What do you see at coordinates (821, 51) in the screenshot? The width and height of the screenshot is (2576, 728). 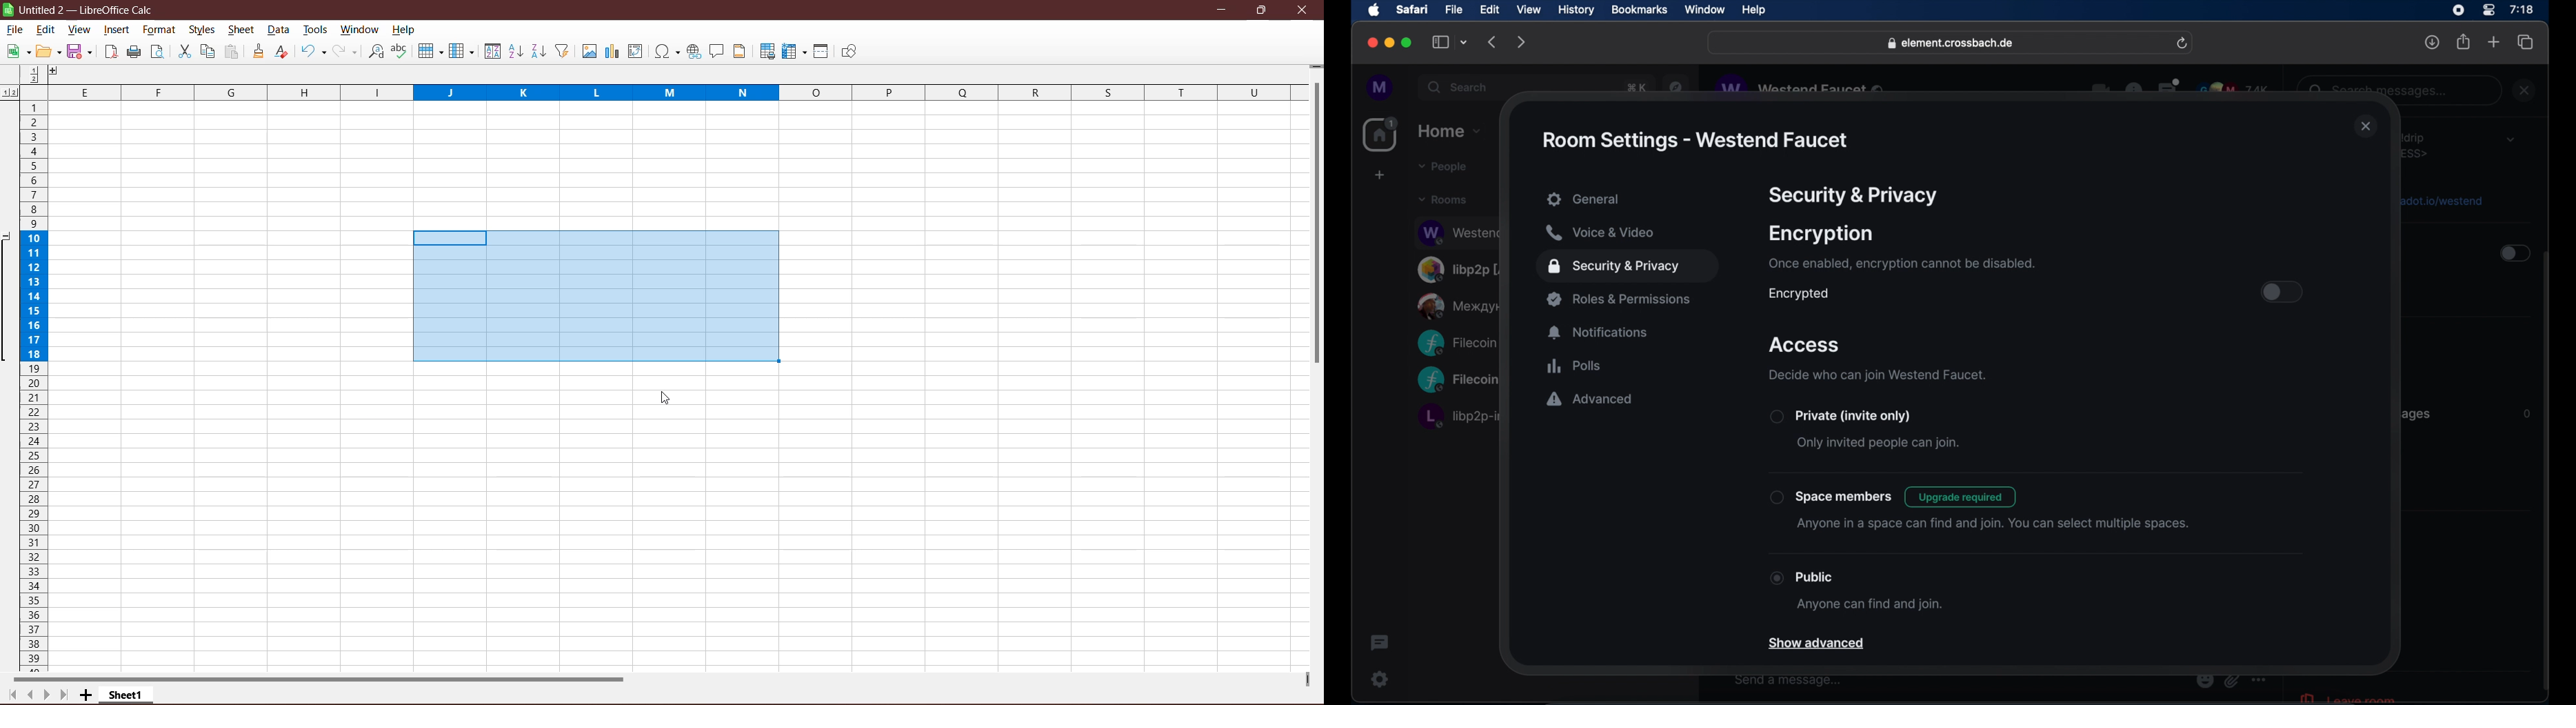 I see `Split Windows` at bounding box center [821, 51].